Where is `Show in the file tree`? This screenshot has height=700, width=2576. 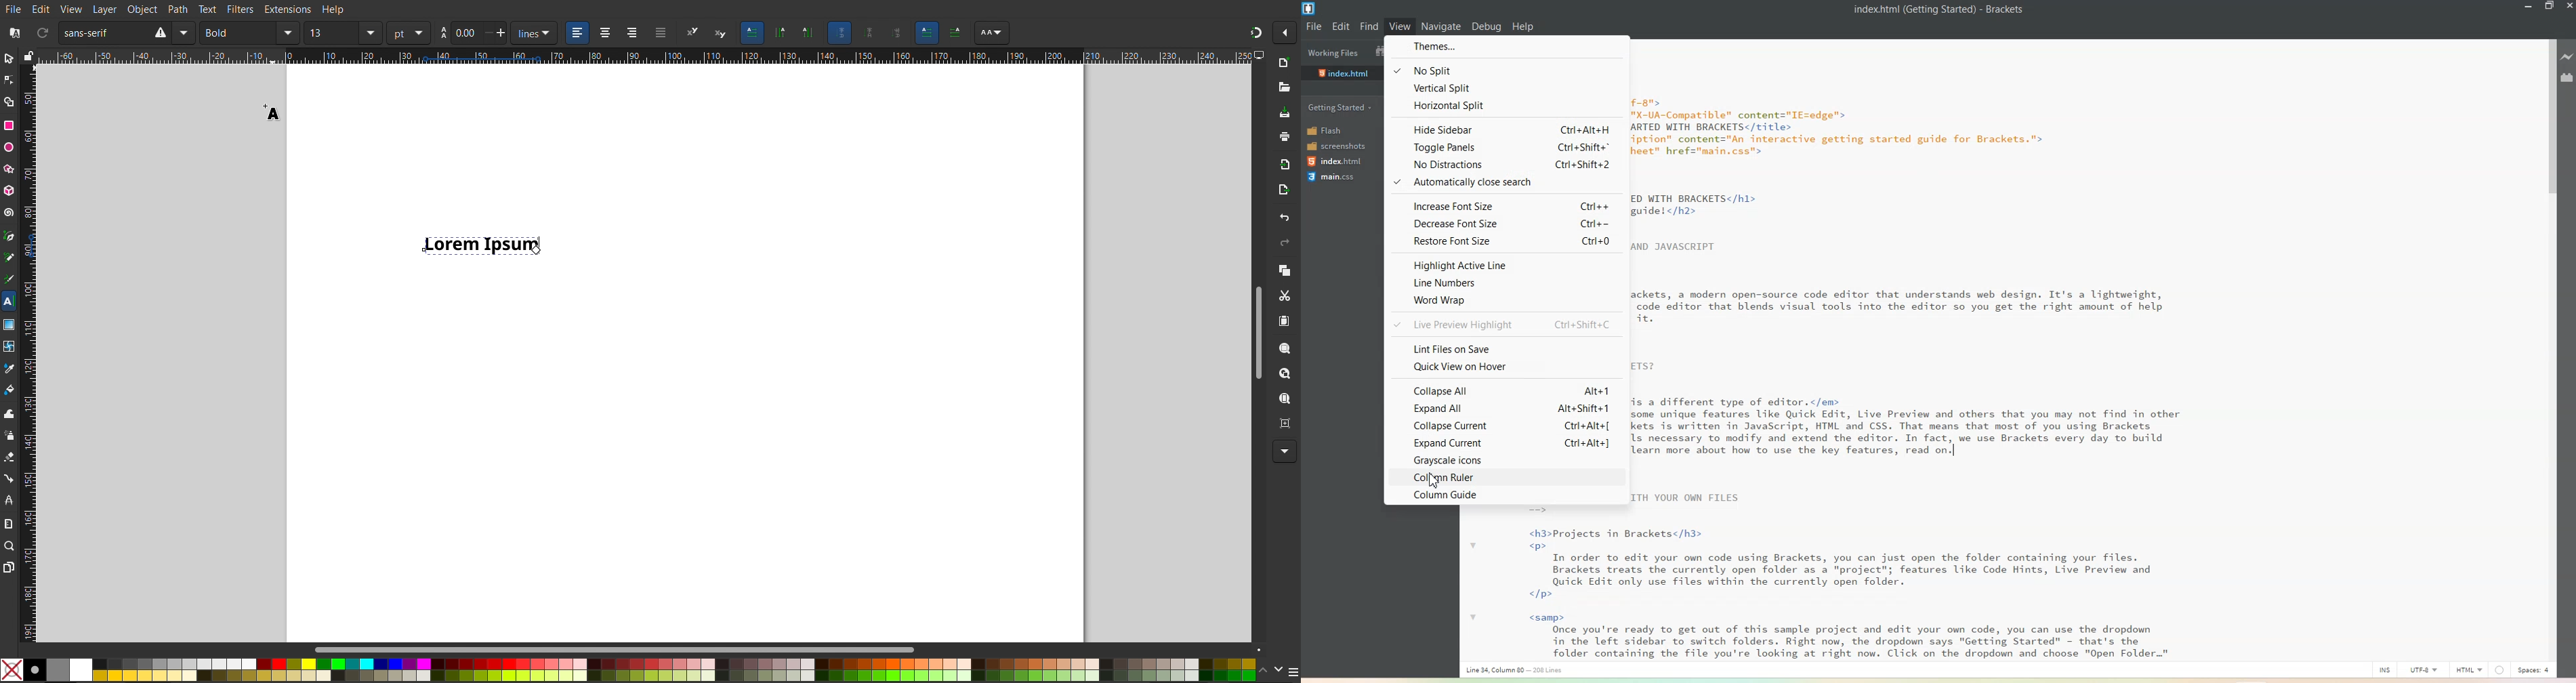 Show in the file tree is located at coordinates (1377, 50).